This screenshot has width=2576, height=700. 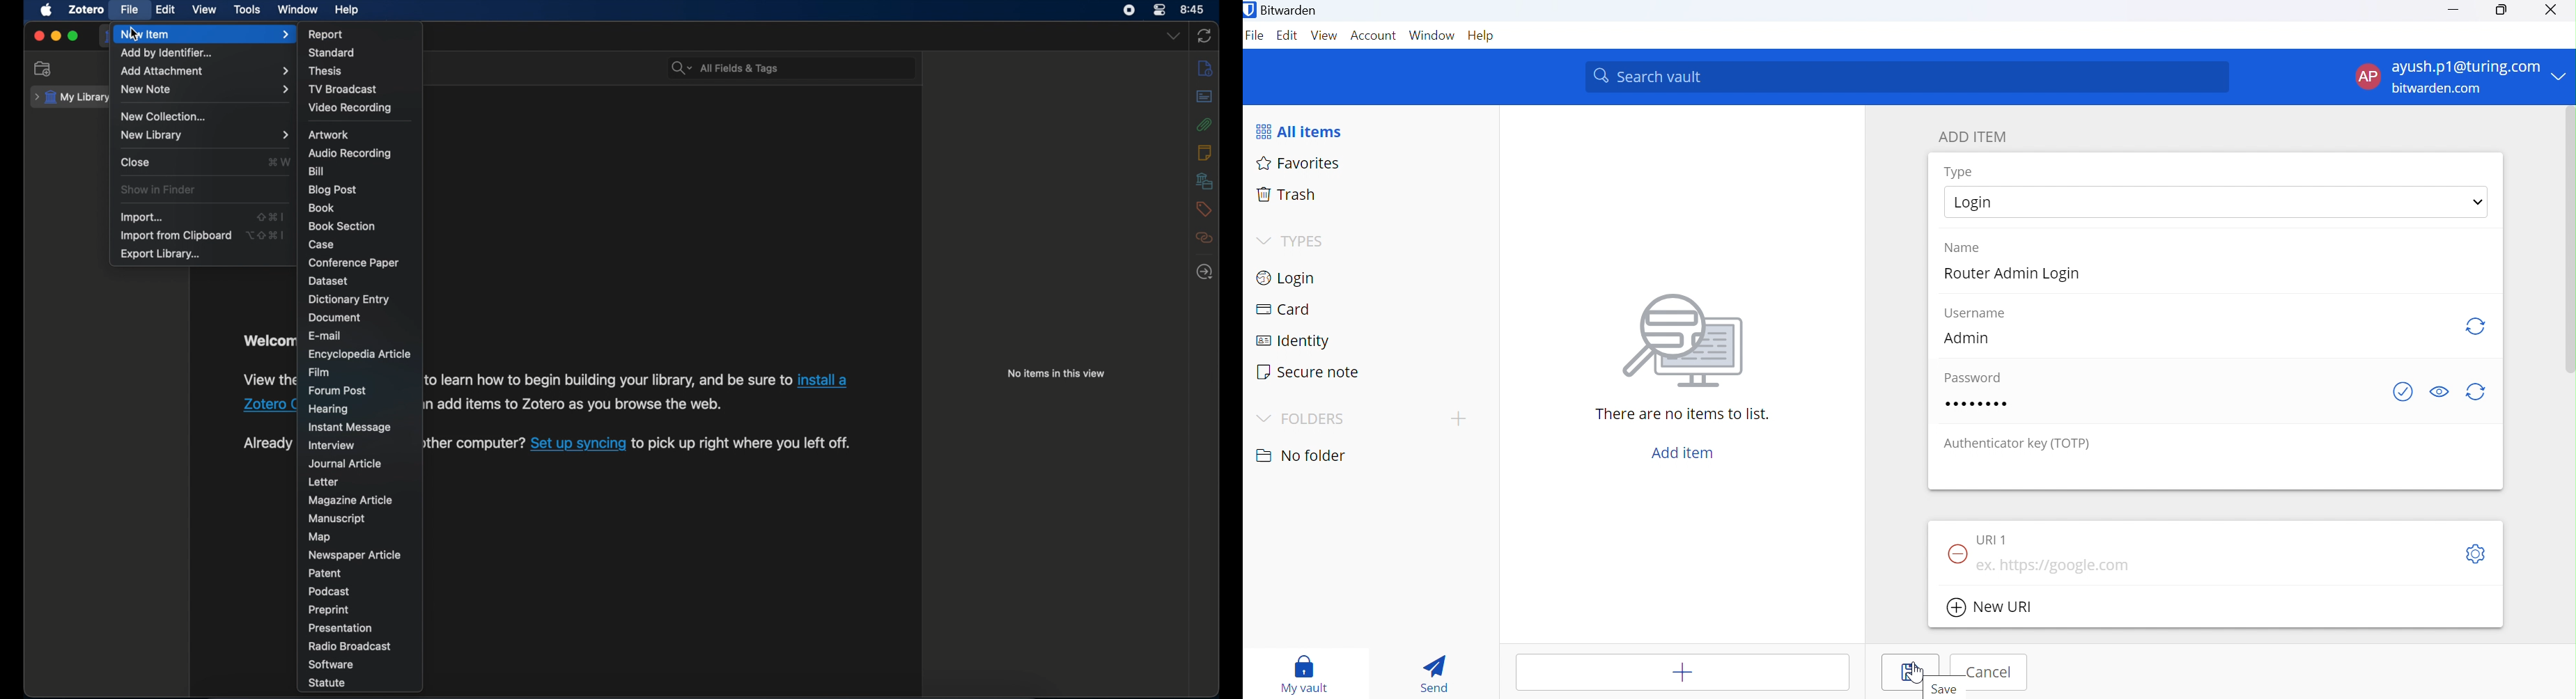 What do you see at coordinates (1970, 247) in the screenshot?
I see `Name` at bounding box center [1970, 247].